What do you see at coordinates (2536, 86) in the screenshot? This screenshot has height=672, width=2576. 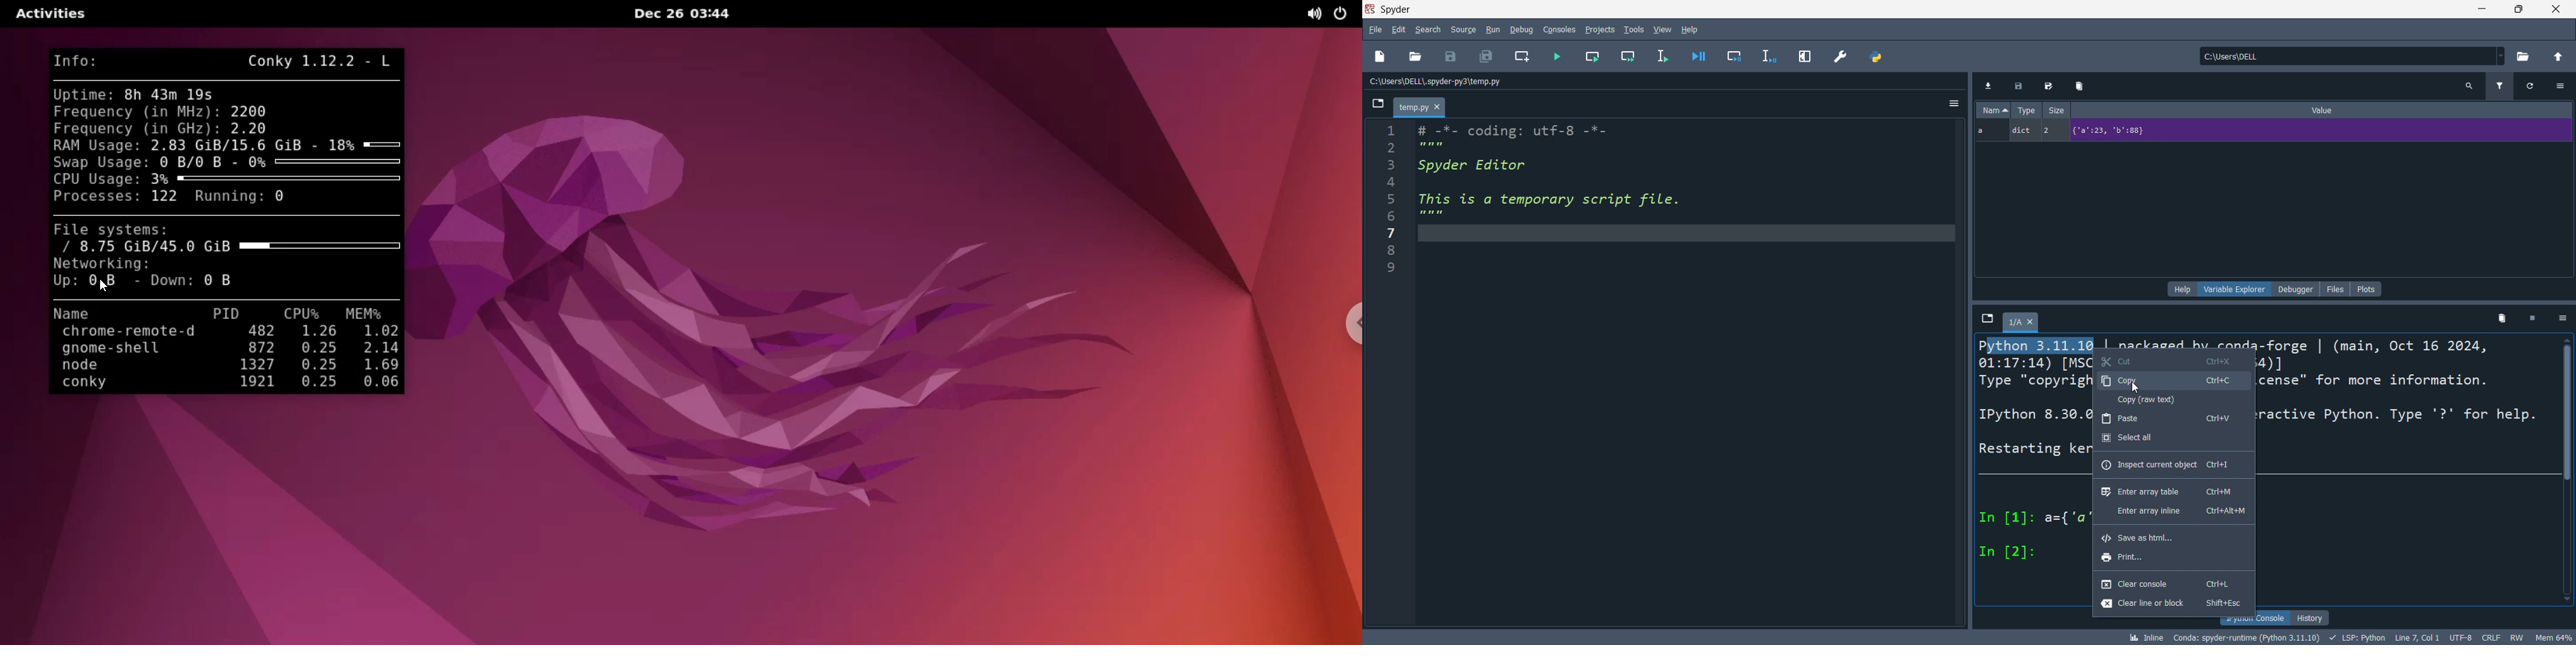 I see `refresh` at bounding box center [2536, 86].